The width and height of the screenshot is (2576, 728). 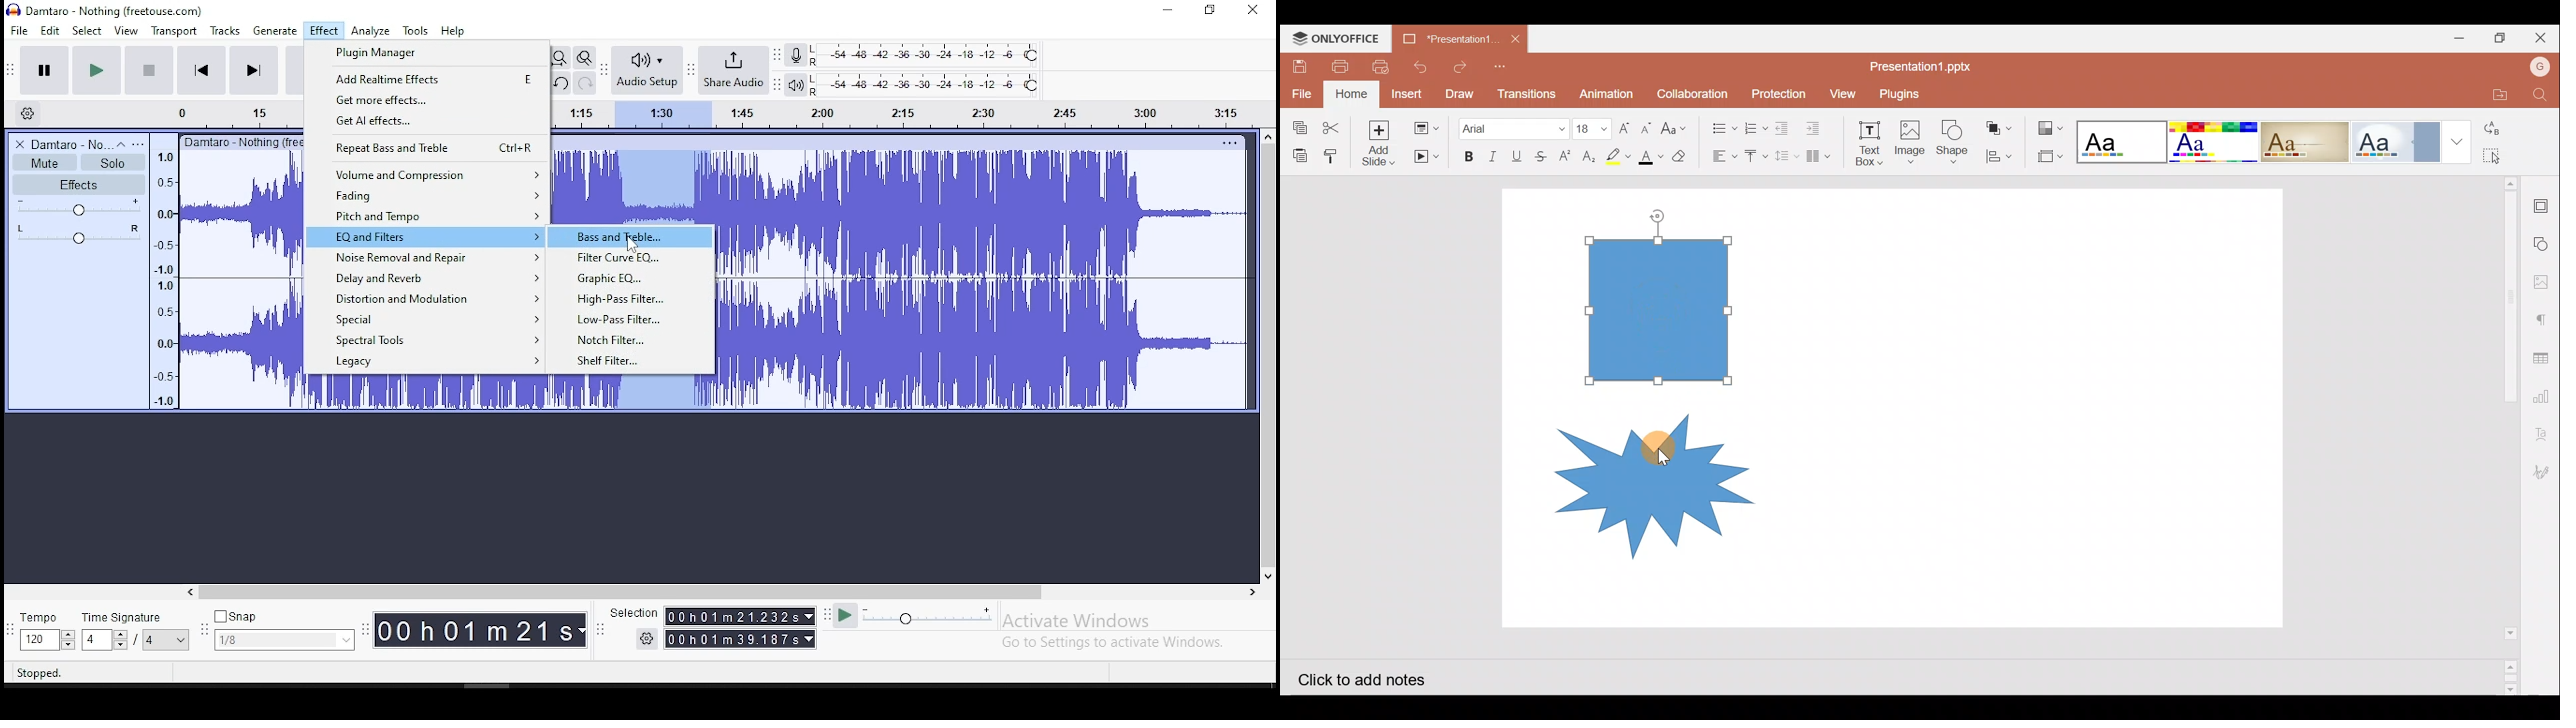 I want to click on 120, so click(x=38, y=641).